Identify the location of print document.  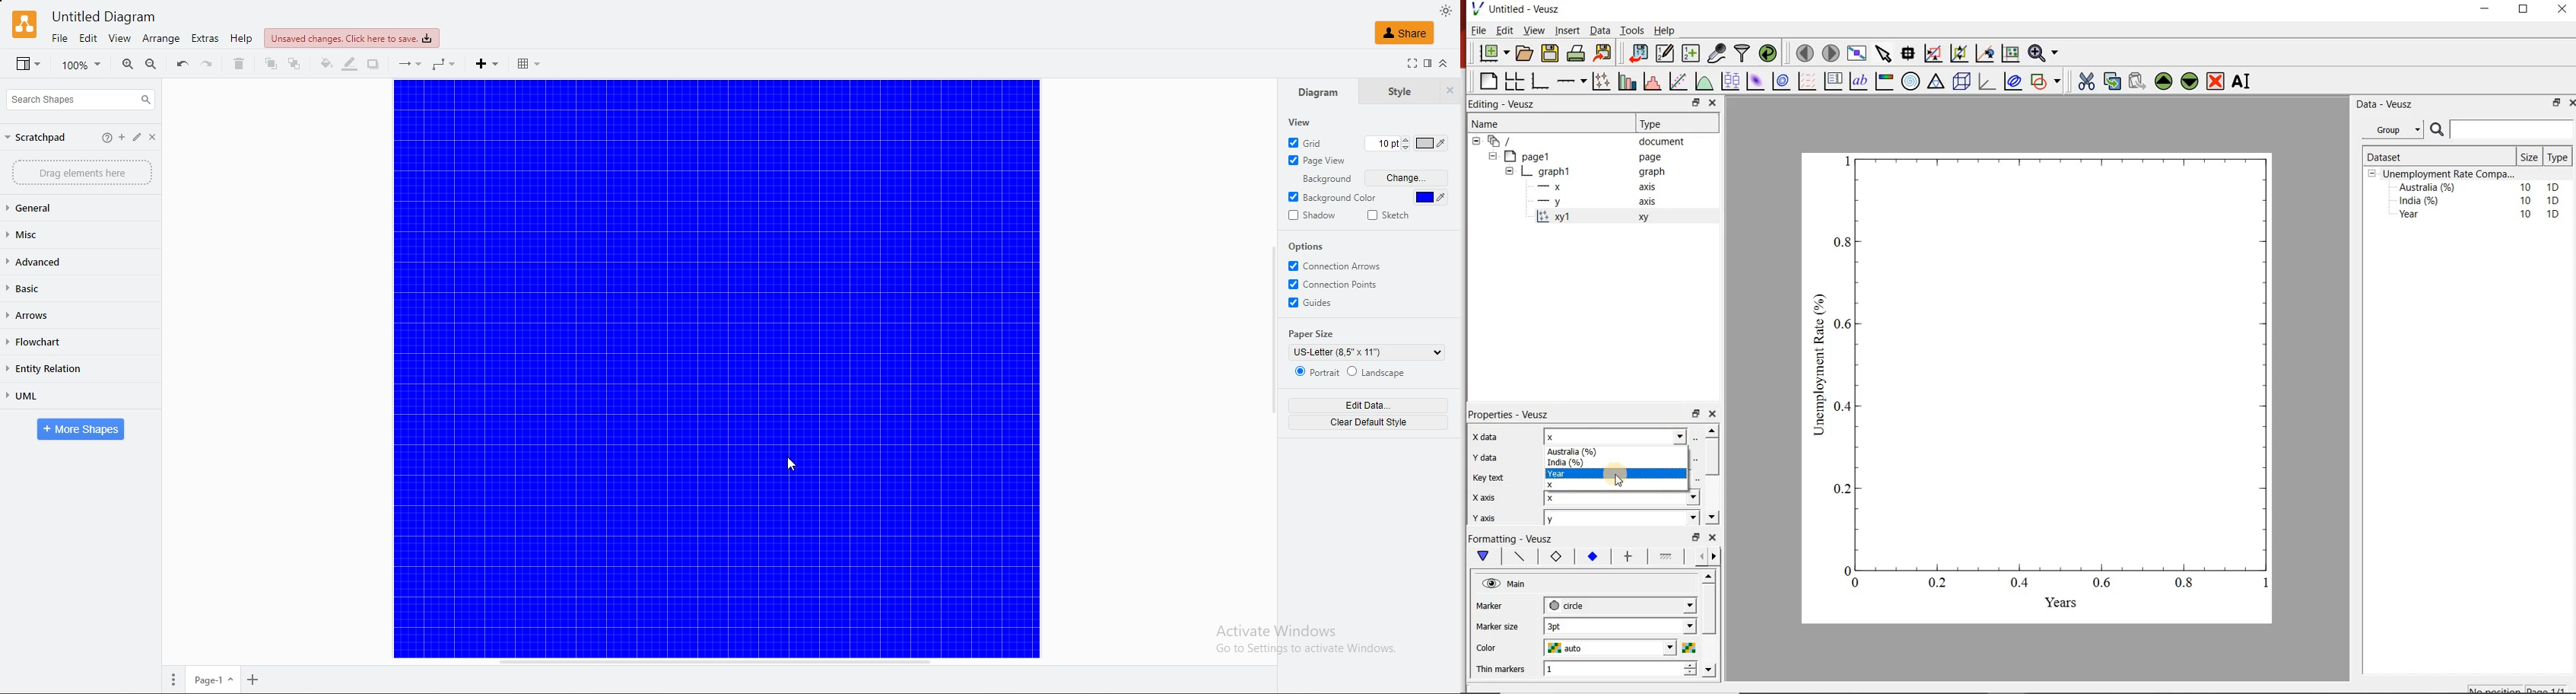
(1576, 52).